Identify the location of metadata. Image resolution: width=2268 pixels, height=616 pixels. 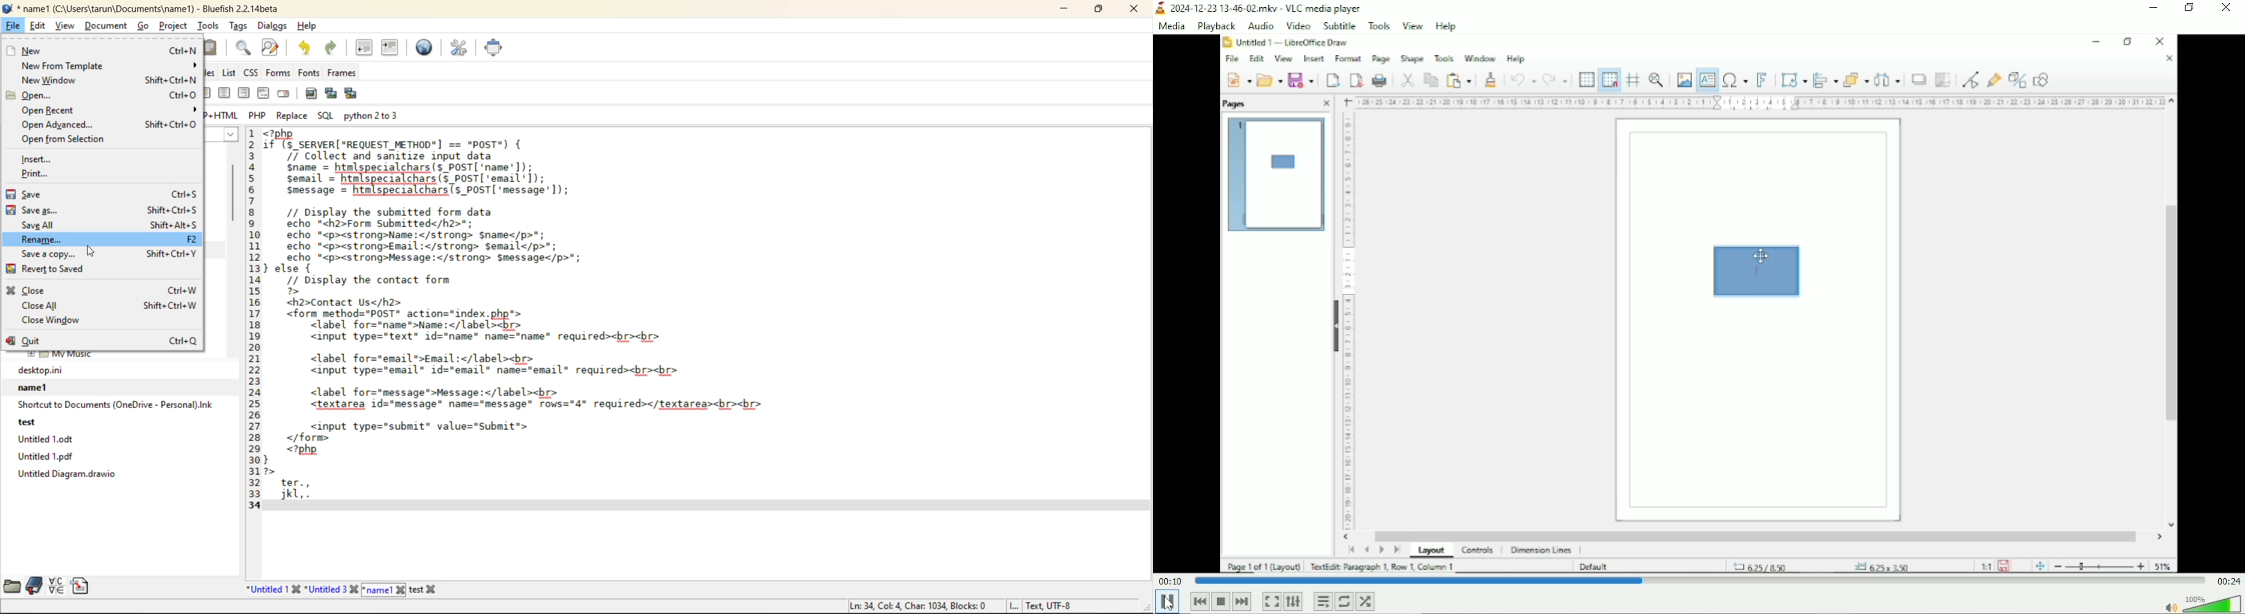
(961, 605).